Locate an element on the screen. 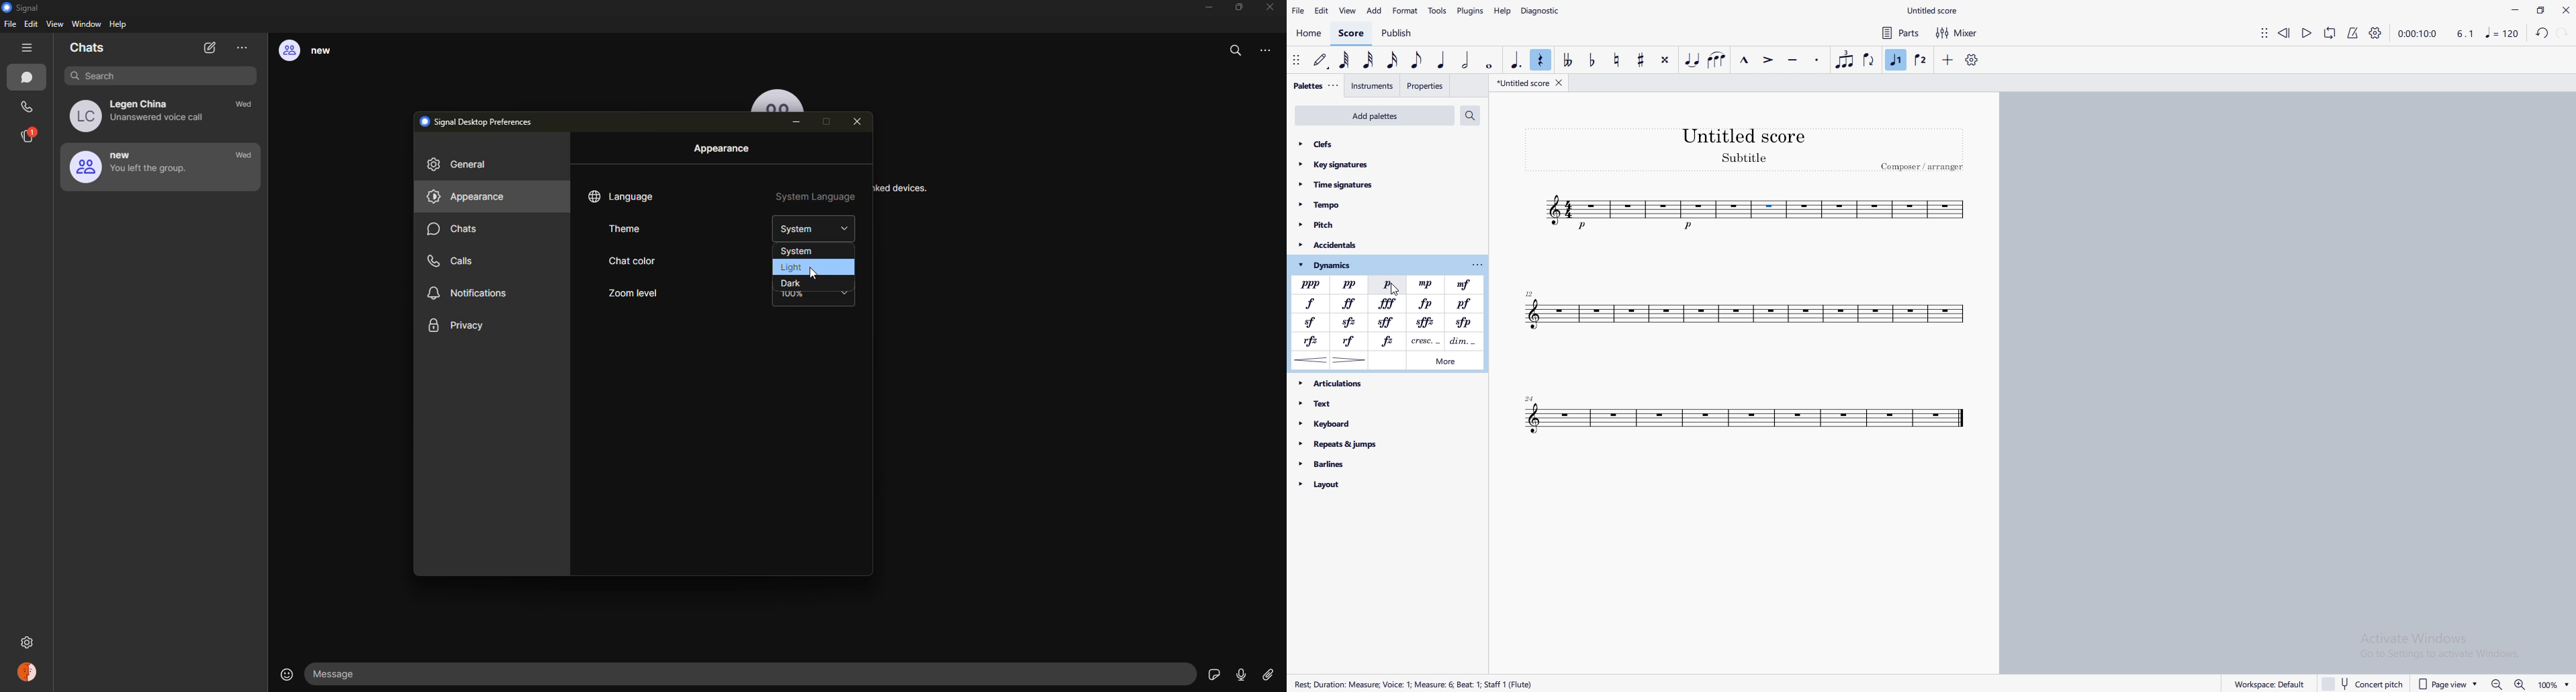 The height and width of the screenshot is (700, 2576). toggle double sharp is located at coordinates (1665, 60).